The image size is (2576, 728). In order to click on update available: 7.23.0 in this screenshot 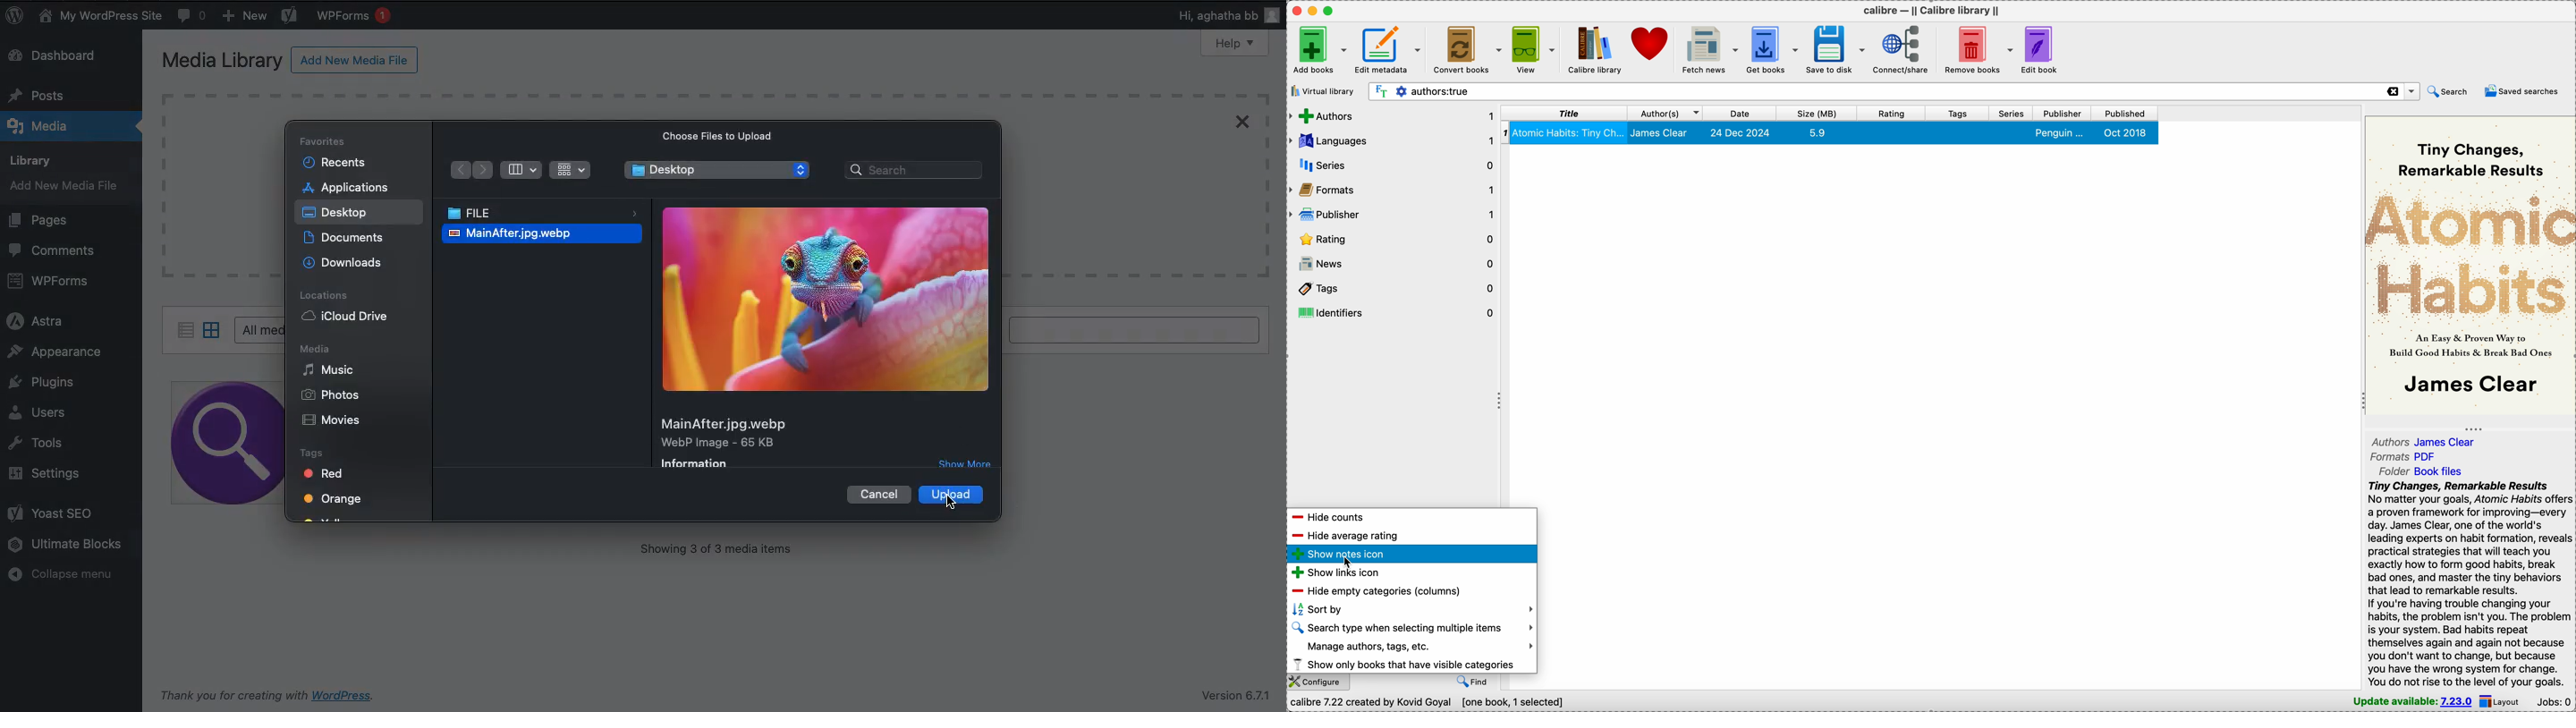, I will do `click(2411, 701)`.